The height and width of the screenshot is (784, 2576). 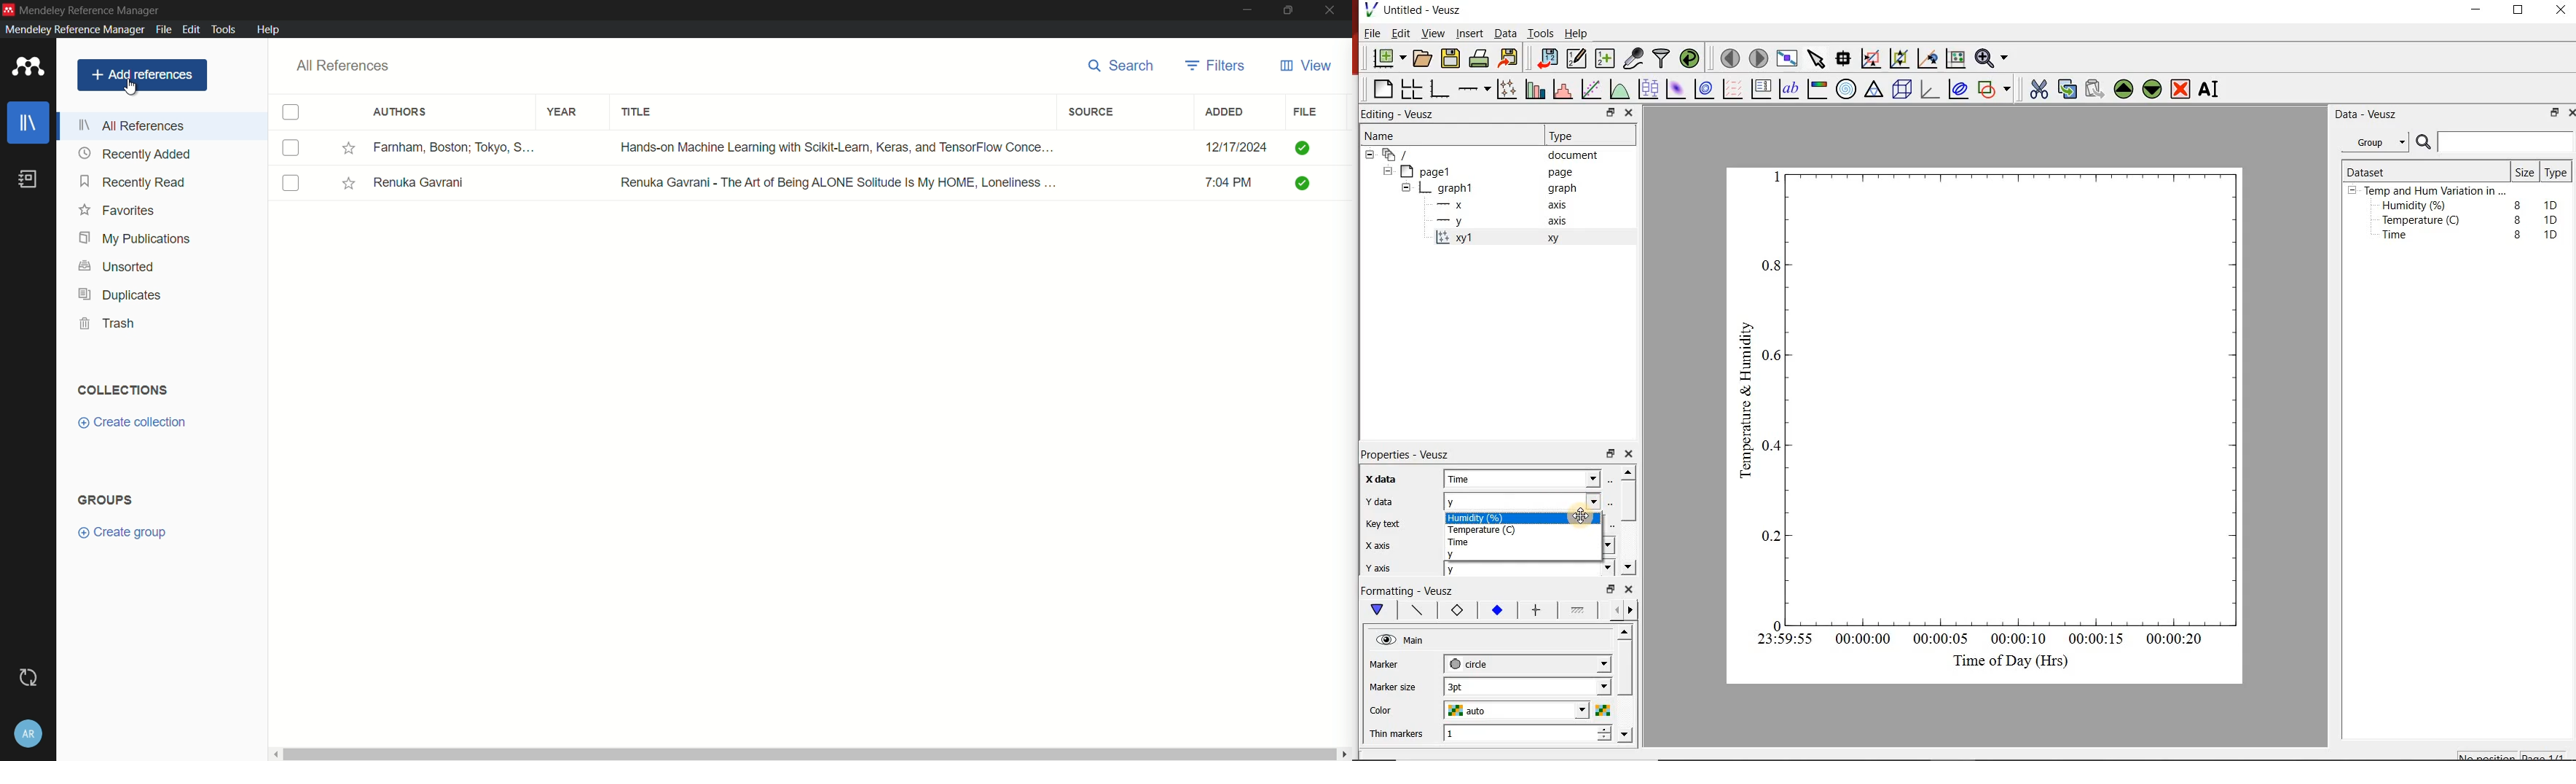 What do you see at coordinates (1469, 711) in the screenshot?
I see `auto` at bounding box center [1469, 711].